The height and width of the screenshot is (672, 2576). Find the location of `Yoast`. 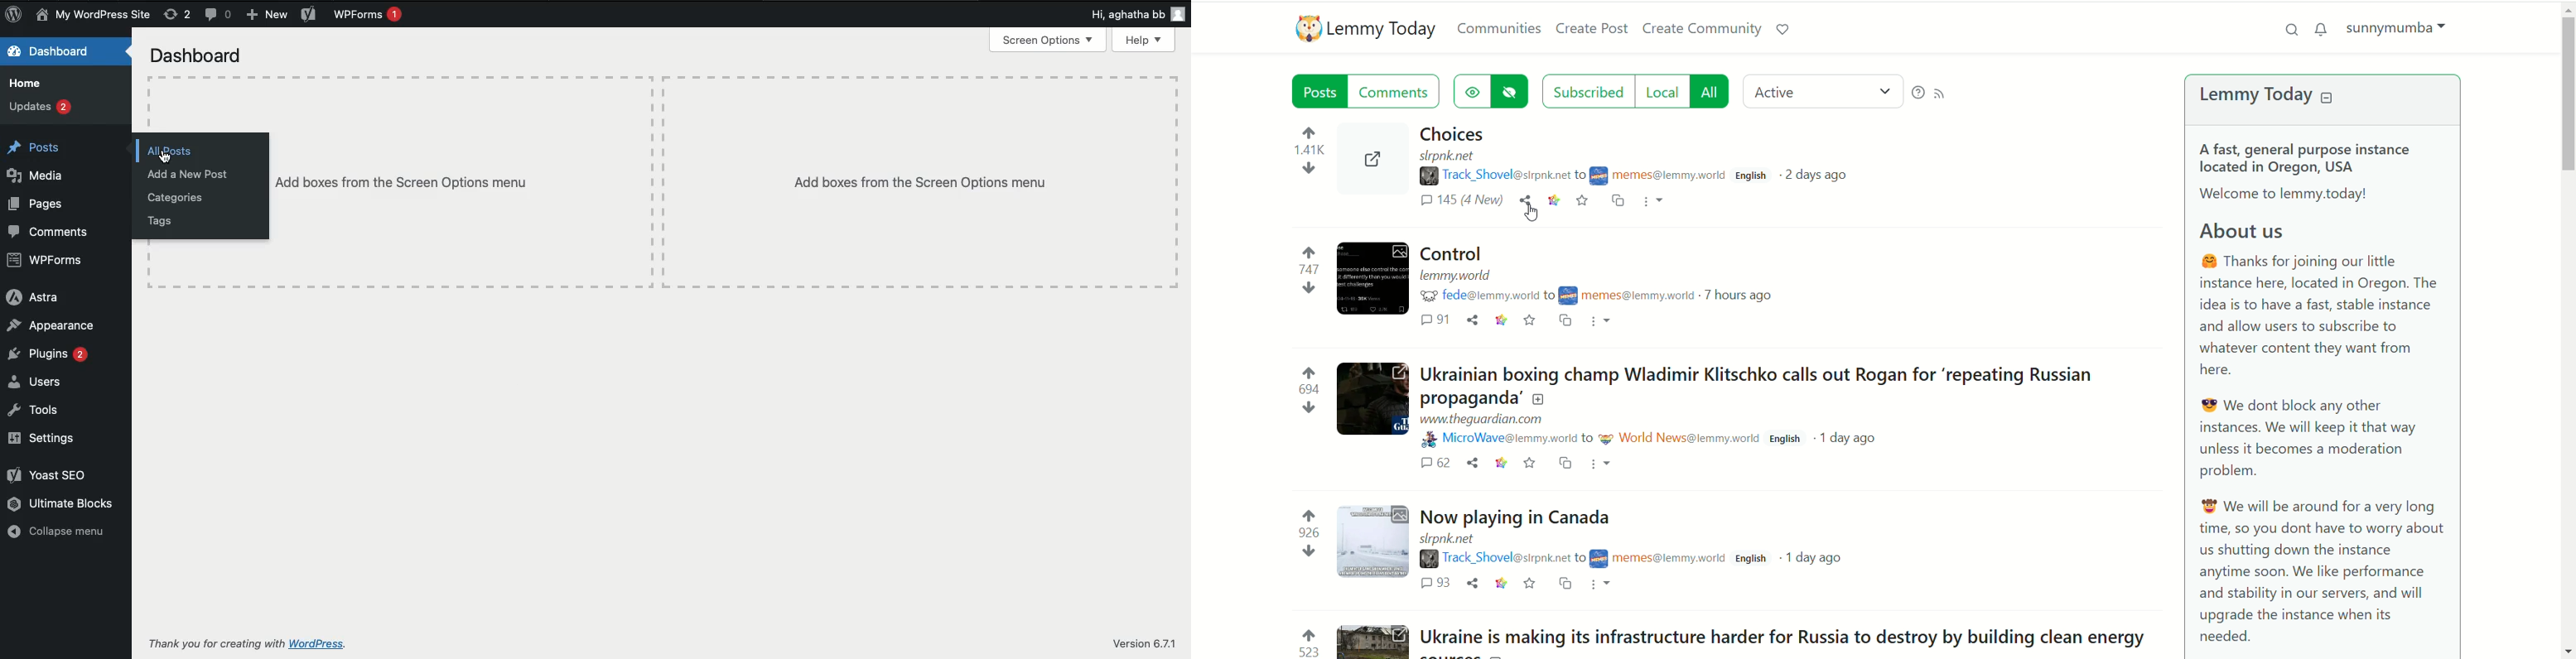

Yoast is located at coordinates (309, 14).